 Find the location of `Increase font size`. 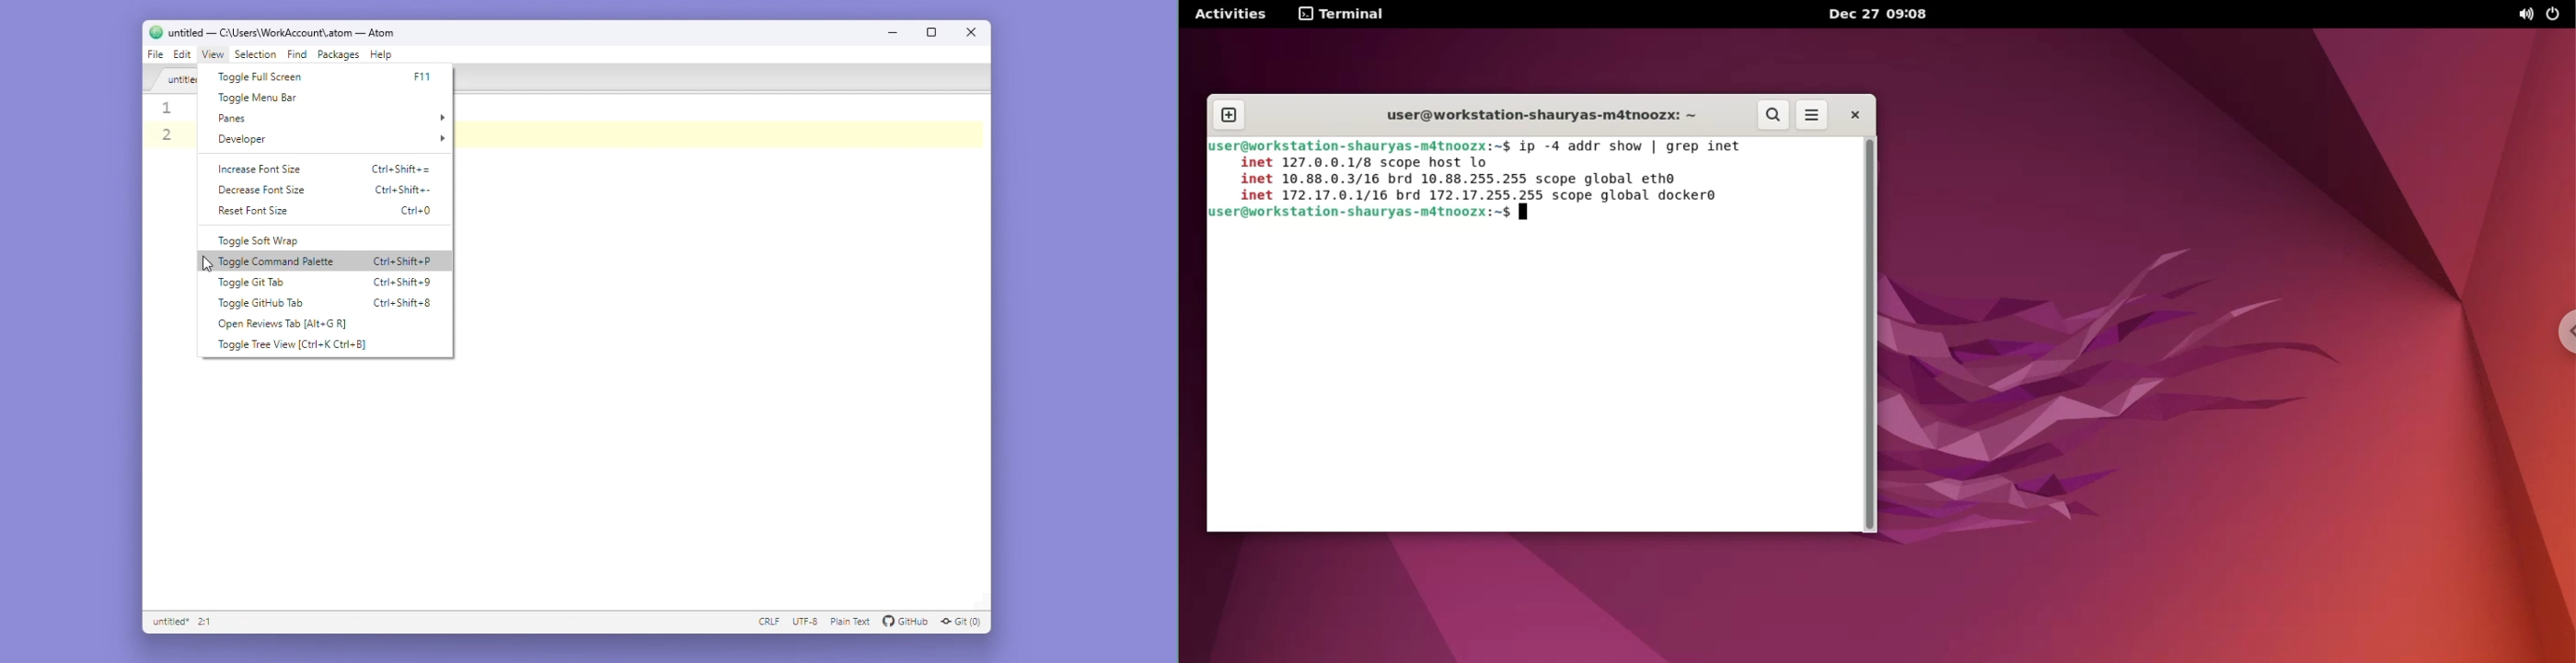

Increase font size is located at coordinates (264, 170).